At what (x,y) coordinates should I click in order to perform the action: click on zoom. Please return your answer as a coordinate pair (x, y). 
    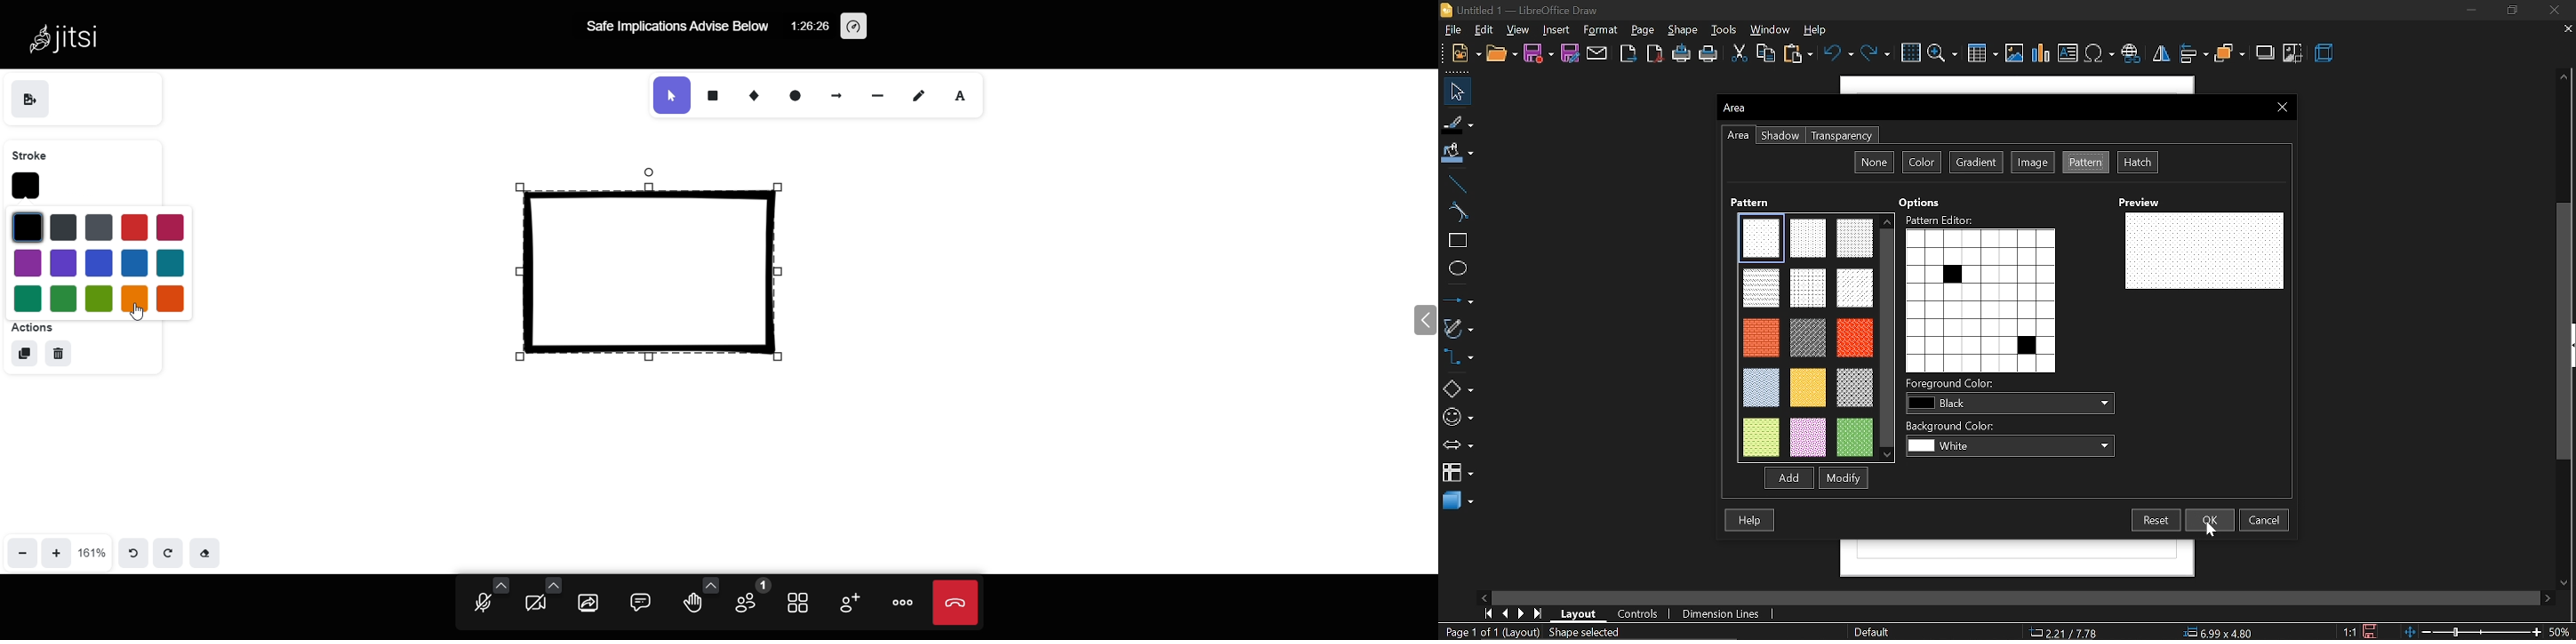
    Looking at the image, I should click on (1942, 53).